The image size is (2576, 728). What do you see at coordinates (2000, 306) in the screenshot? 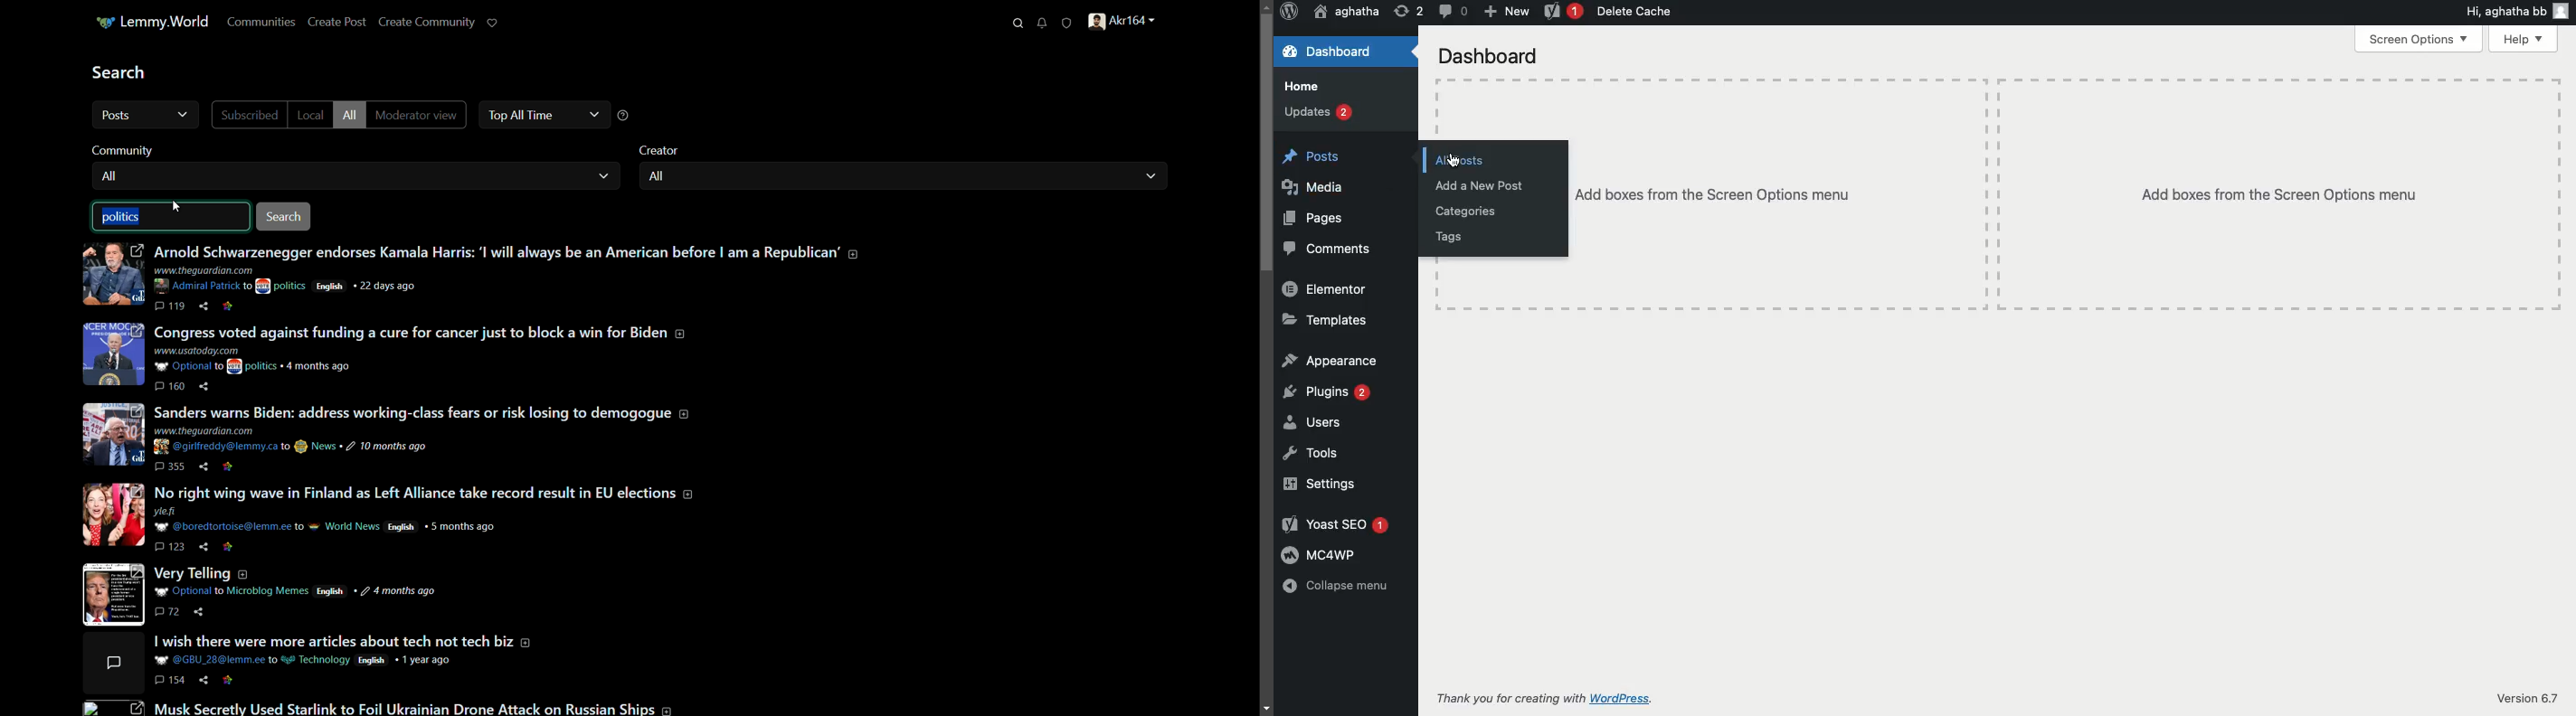
I see `Table line` at bounding box center [2000, 306].